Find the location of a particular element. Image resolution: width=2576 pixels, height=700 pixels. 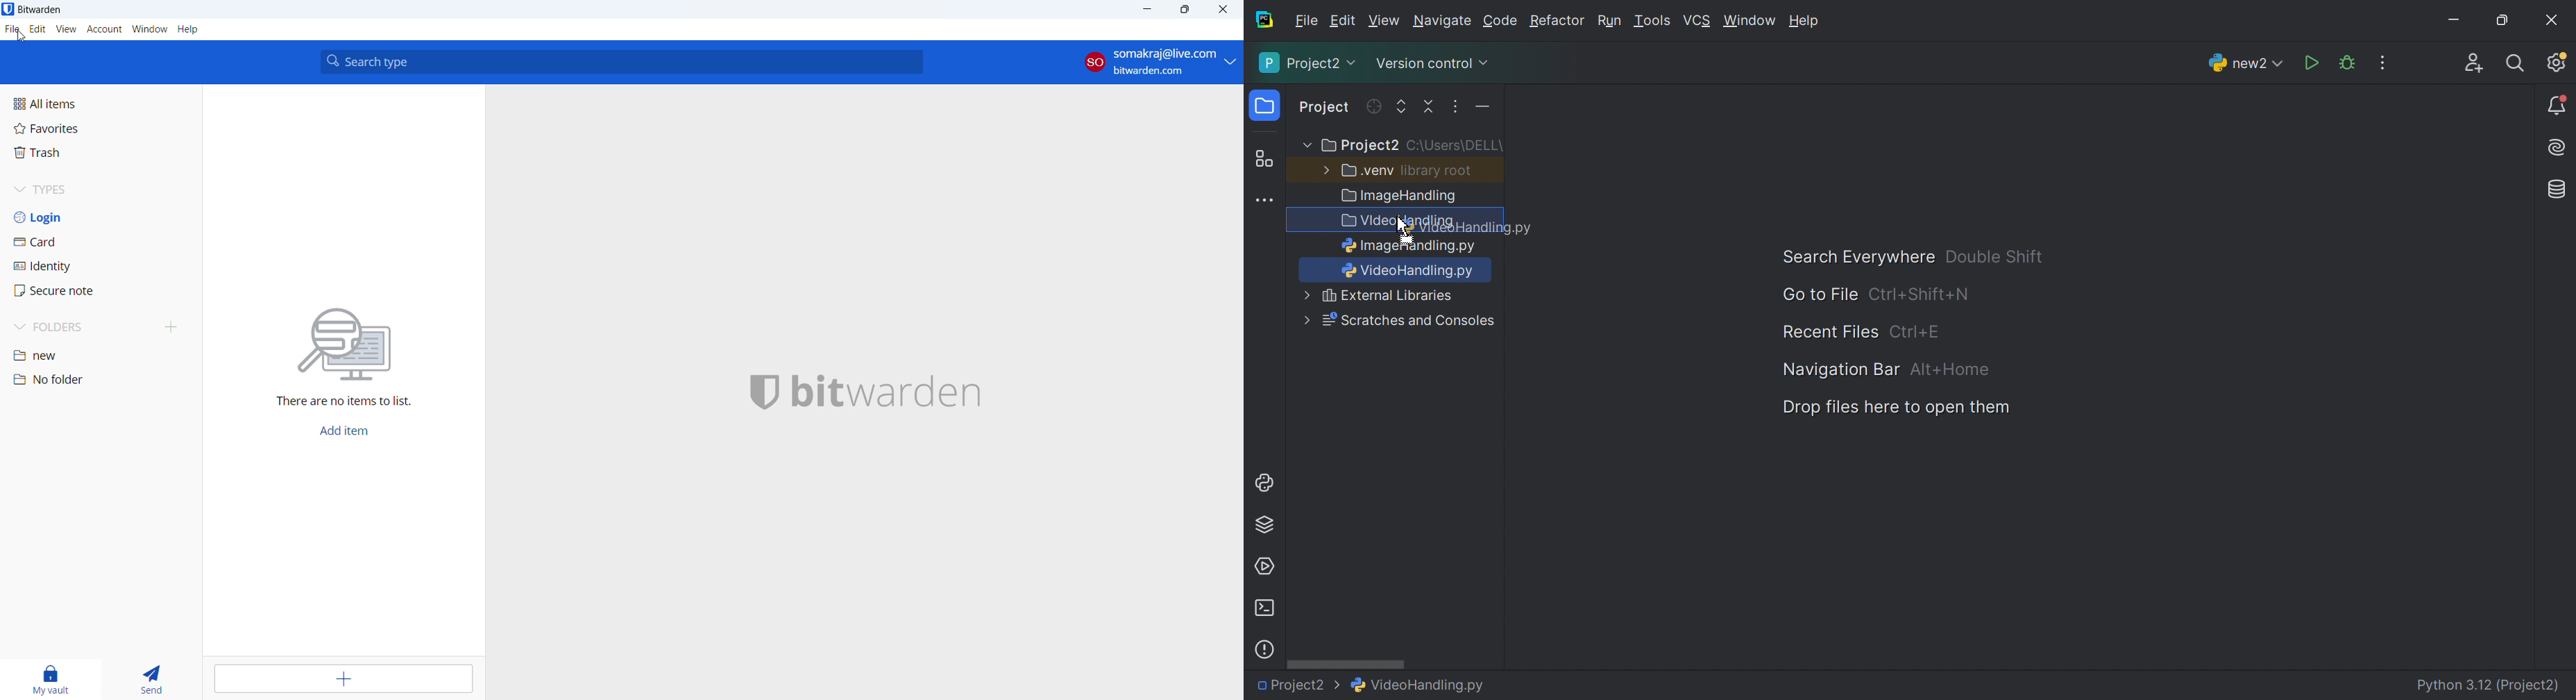

Search everywhere is located at coordinates (2516, 64).